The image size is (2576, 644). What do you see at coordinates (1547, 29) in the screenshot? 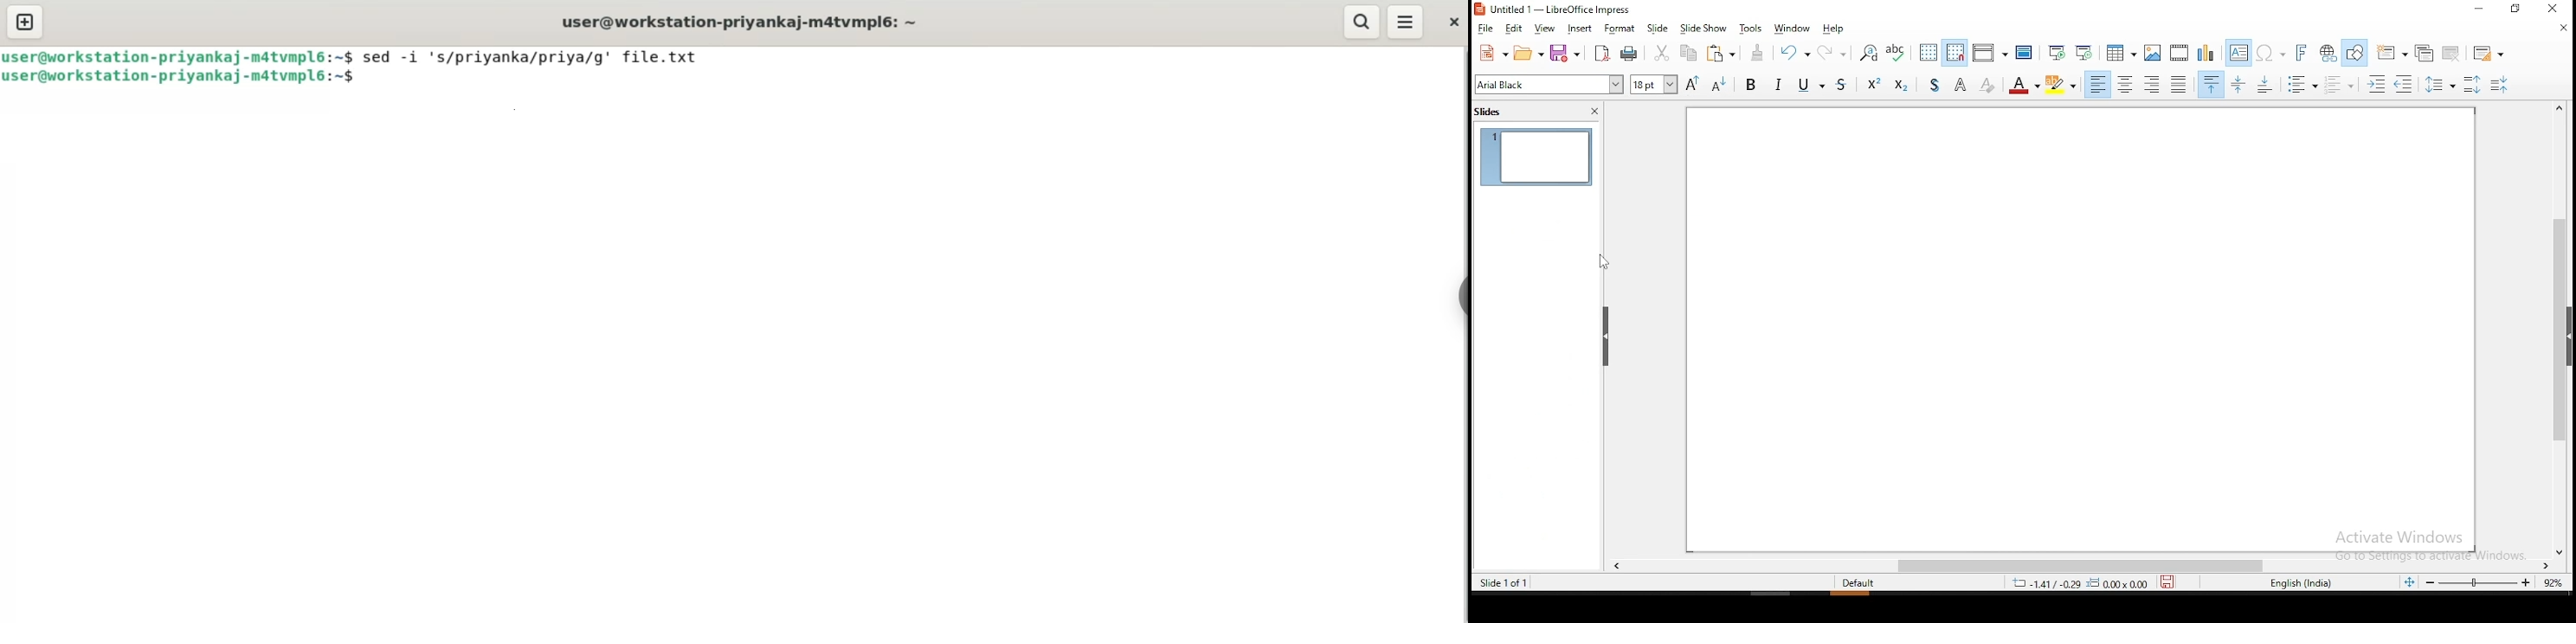
I see `view` at bounding box center [1547, 29].